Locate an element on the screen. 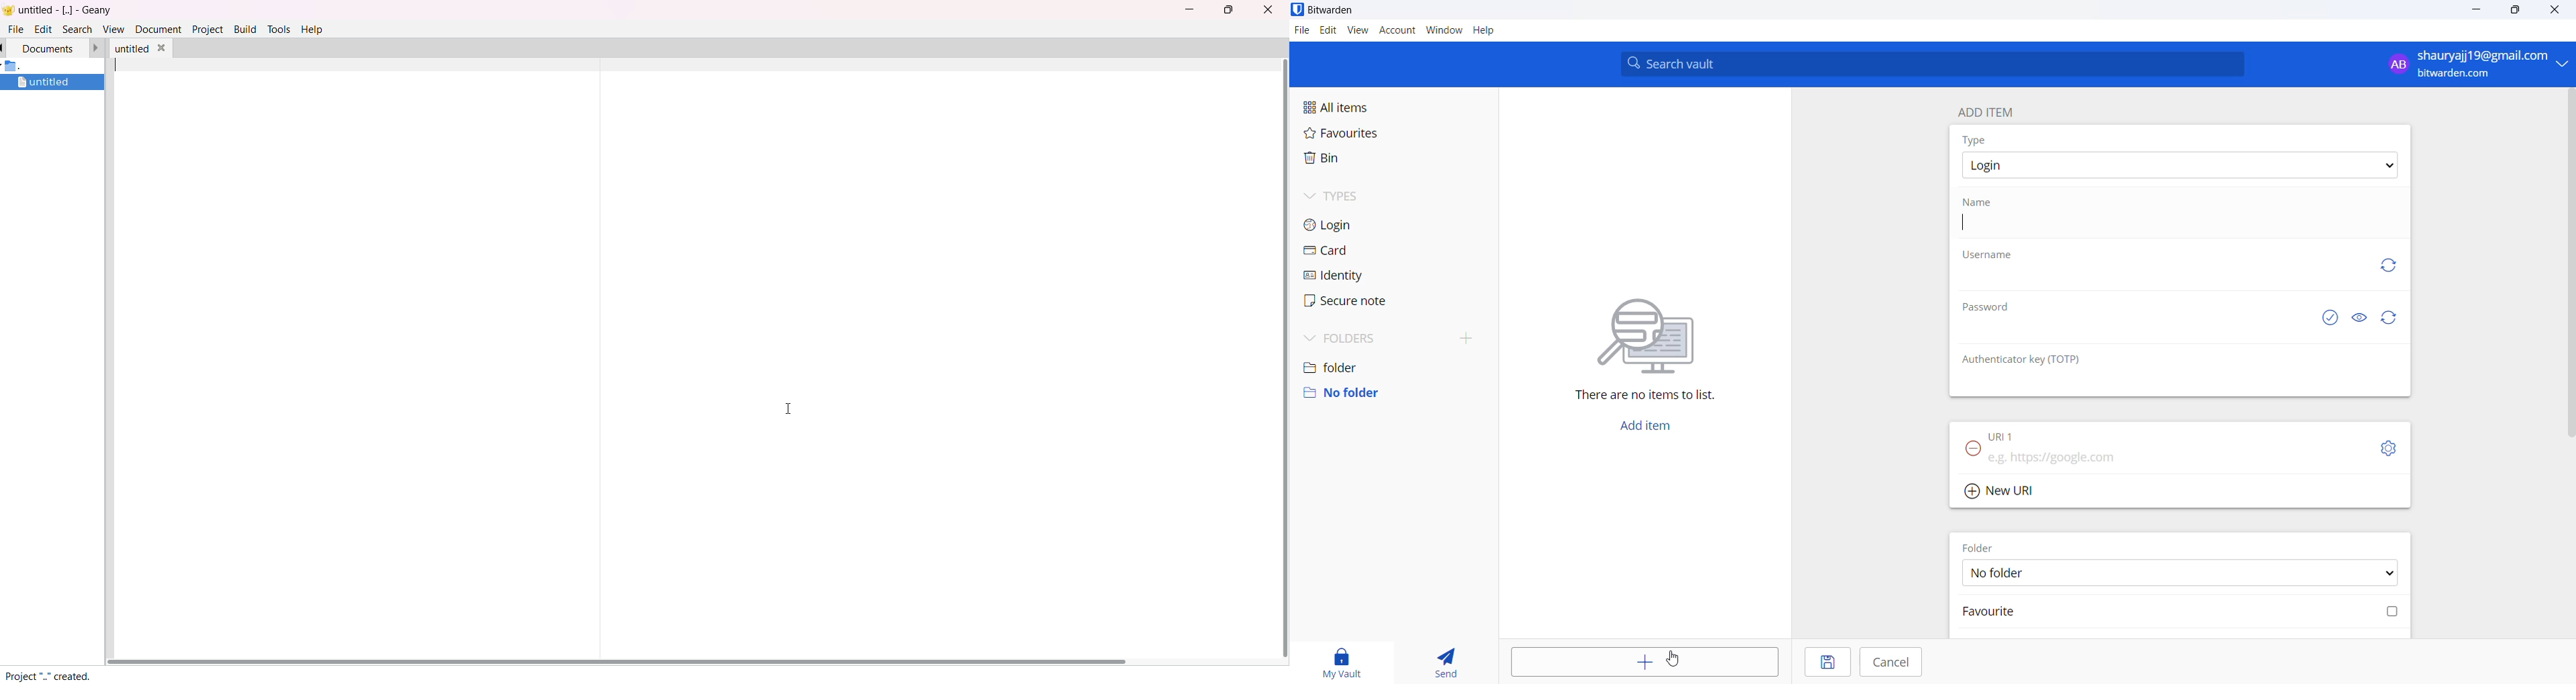  add item heading is located at coordinates (1986, 109).